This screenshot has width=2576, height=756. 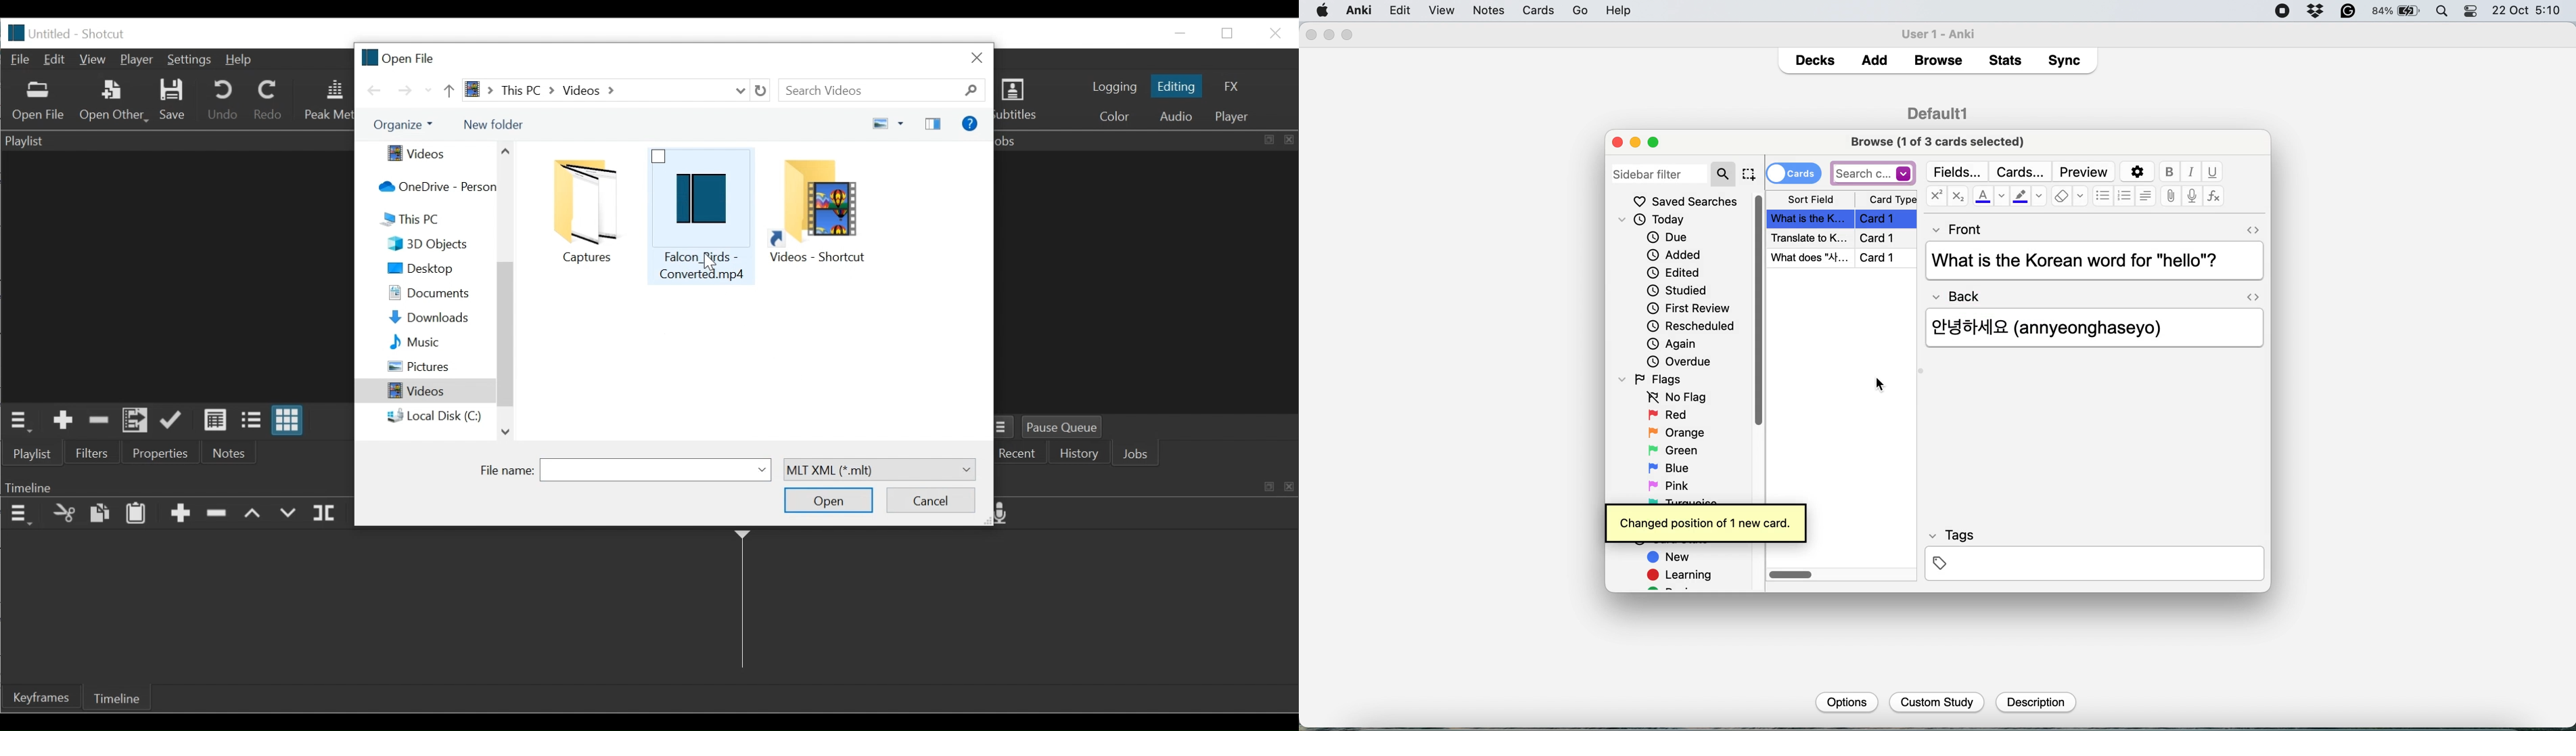 I want to click on Open Other, so click(x=112, y=100).